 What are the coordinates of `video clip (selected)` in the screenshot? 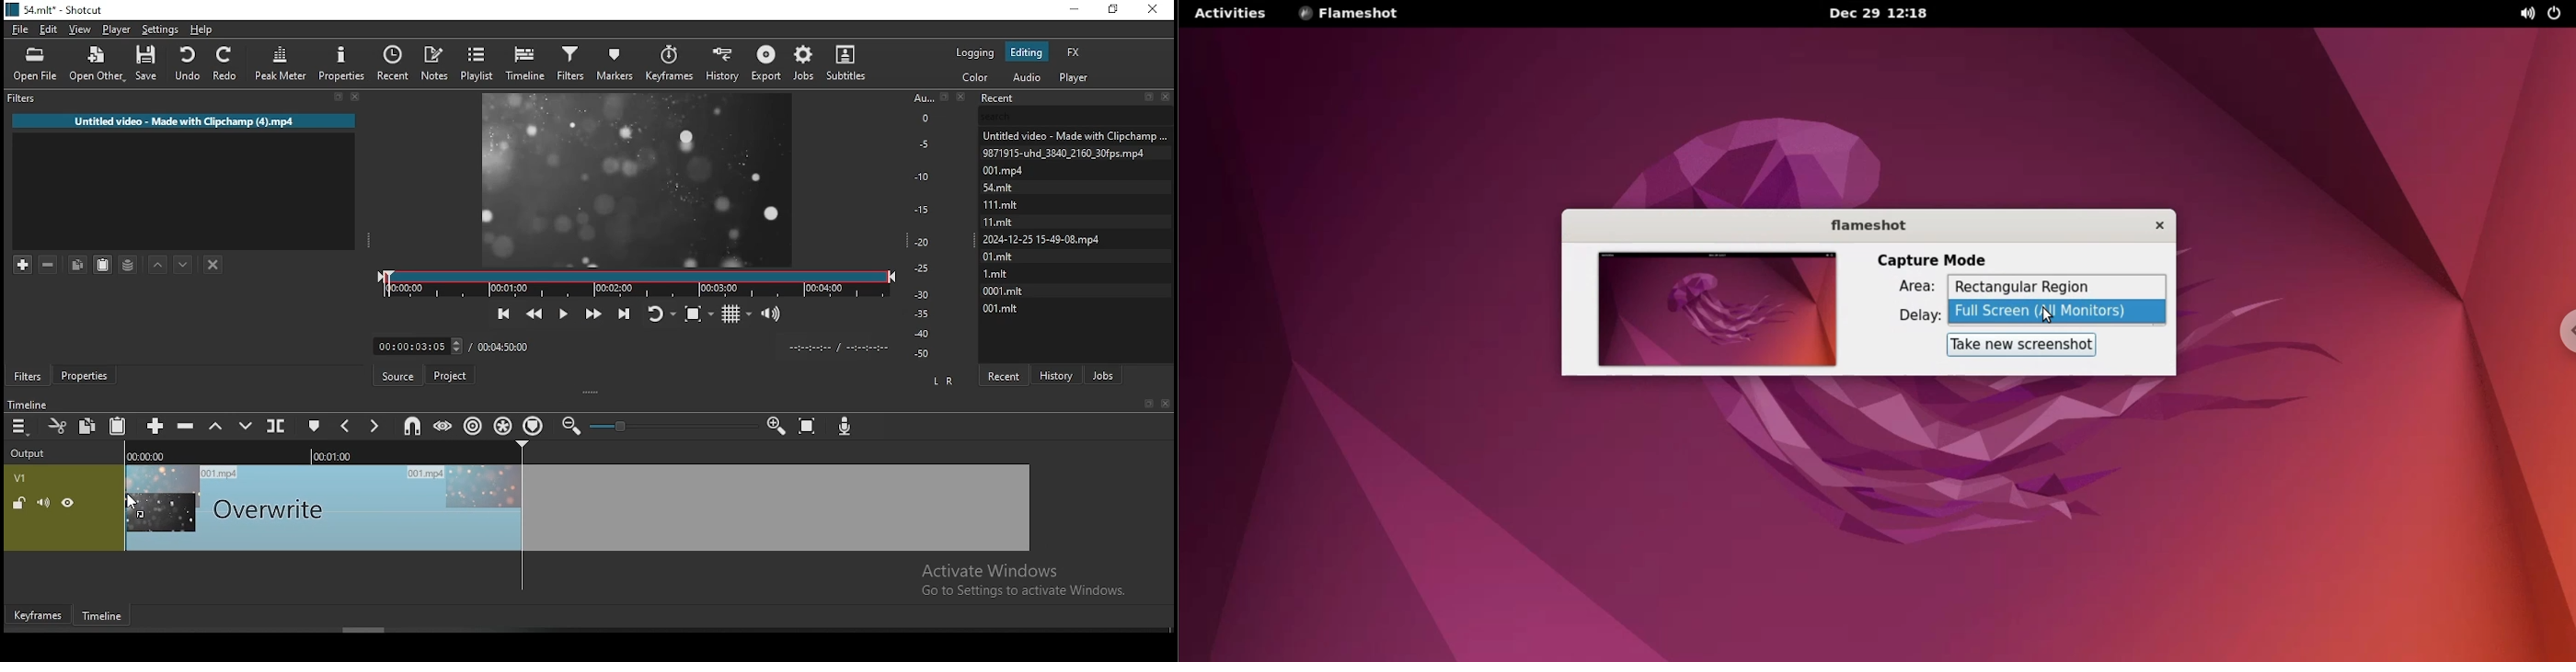 It's located at (579, 508).